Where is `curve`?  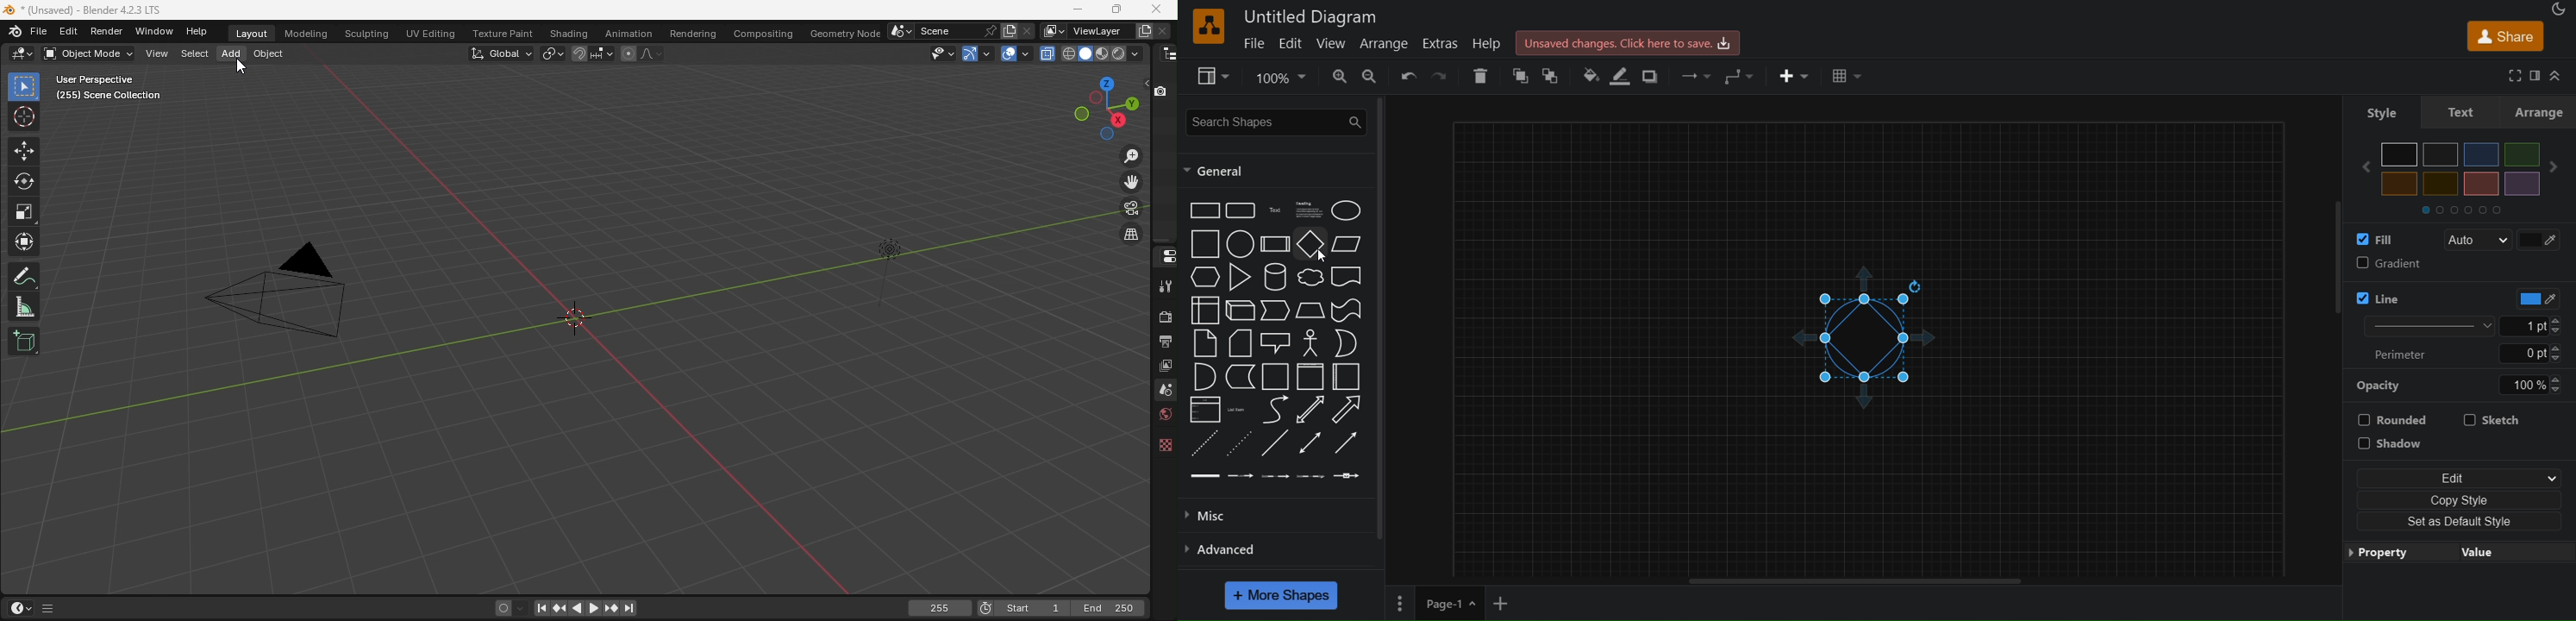
curve is located at coordinates (1275, 411).